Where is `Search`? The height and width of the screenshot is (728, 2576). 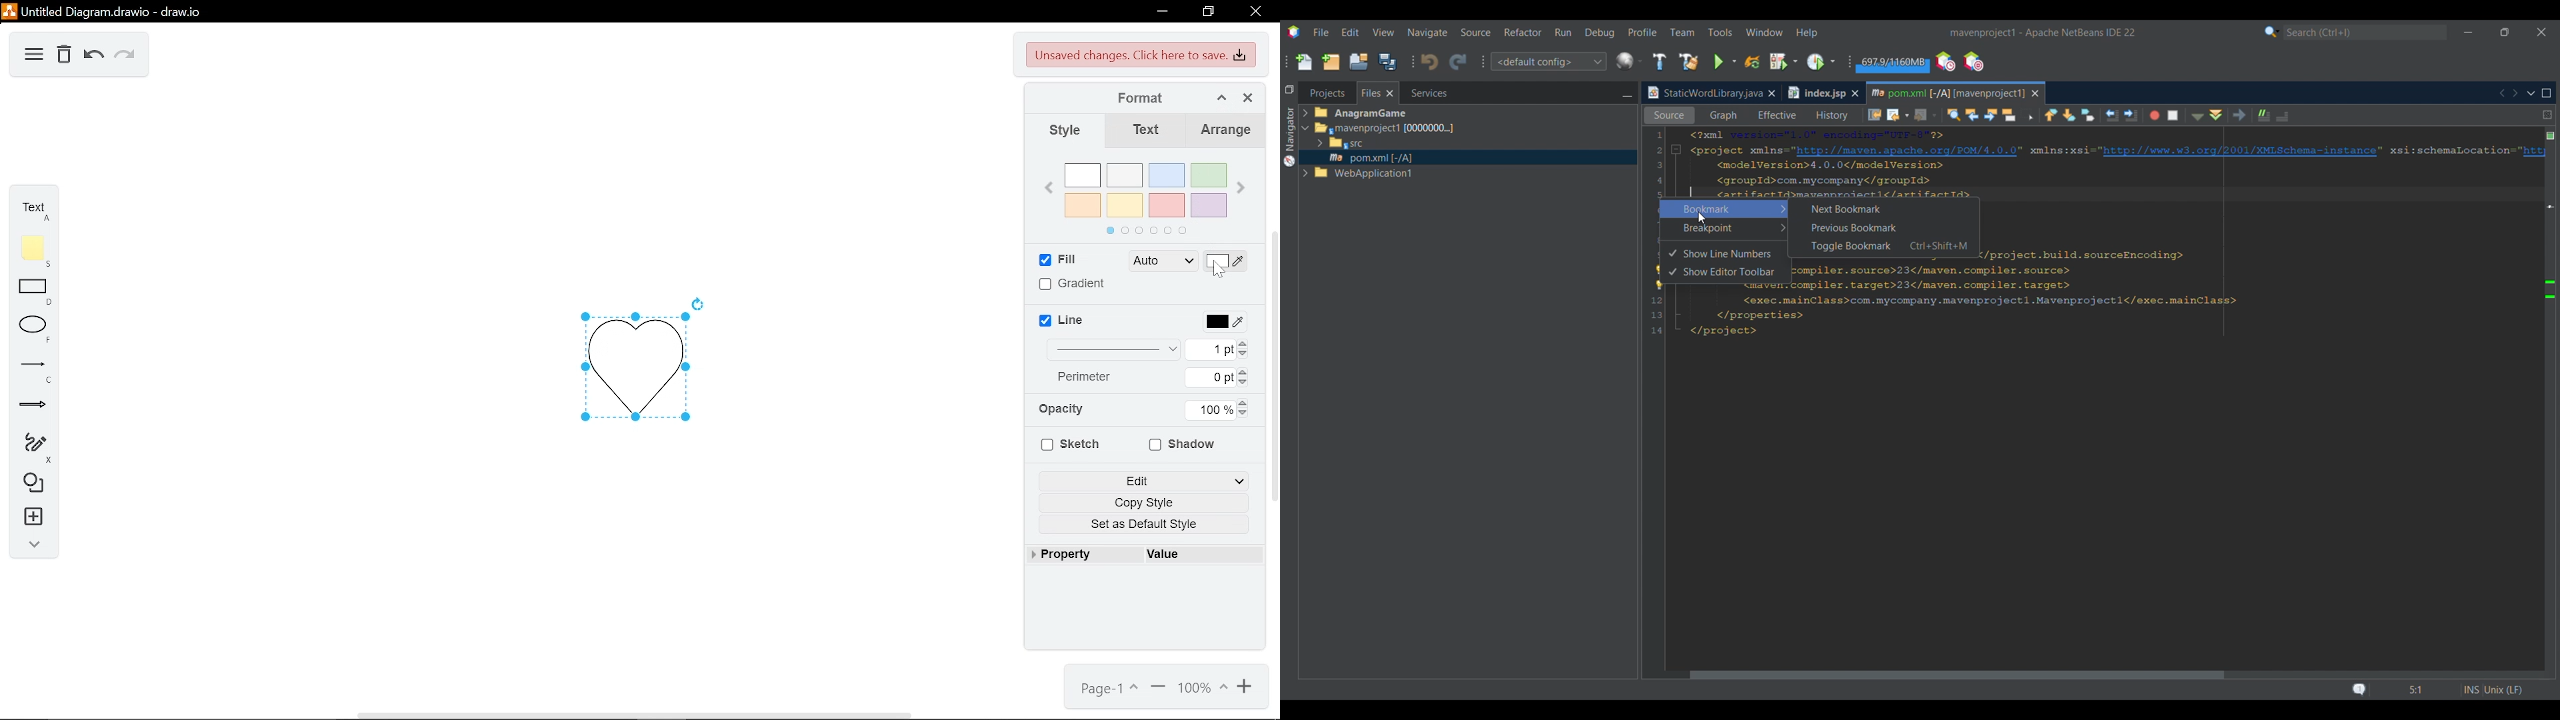 Search is located at coordinates (2365, 33).